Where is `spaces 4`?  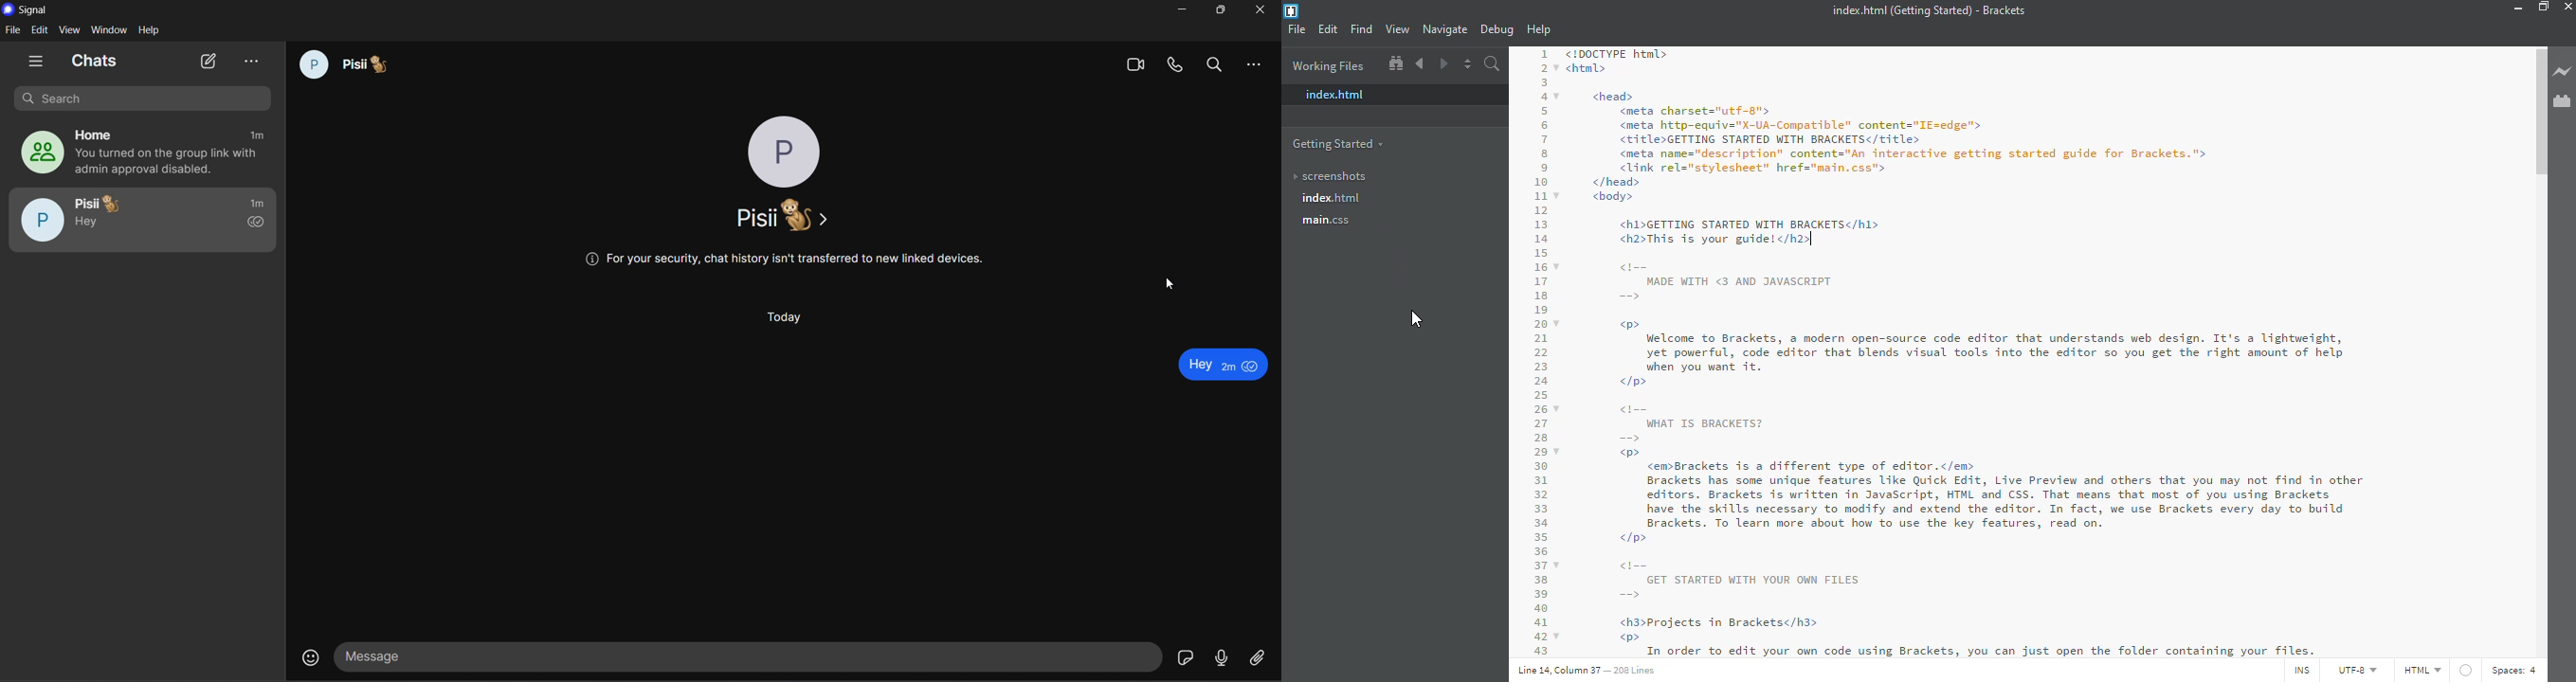 spaces 4 is located at coordinates (2514, 668).